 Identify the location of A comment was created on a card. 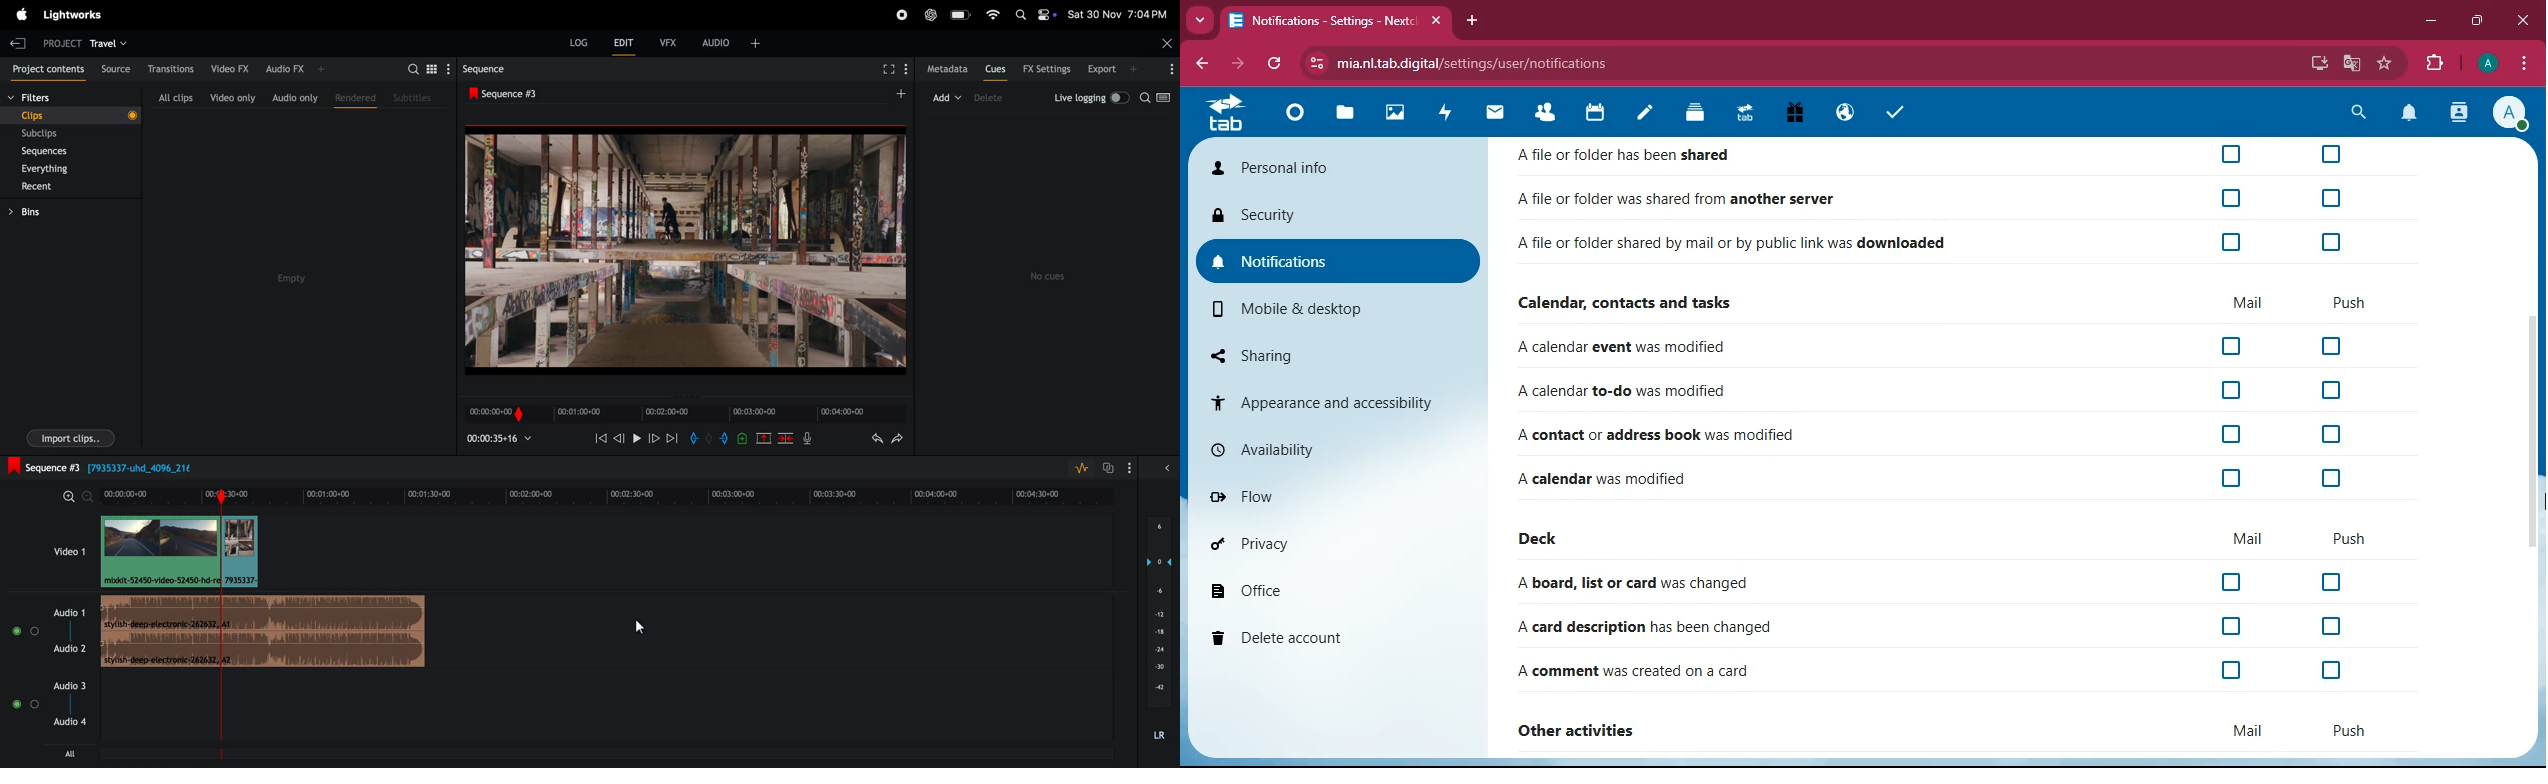
(1640, 670).